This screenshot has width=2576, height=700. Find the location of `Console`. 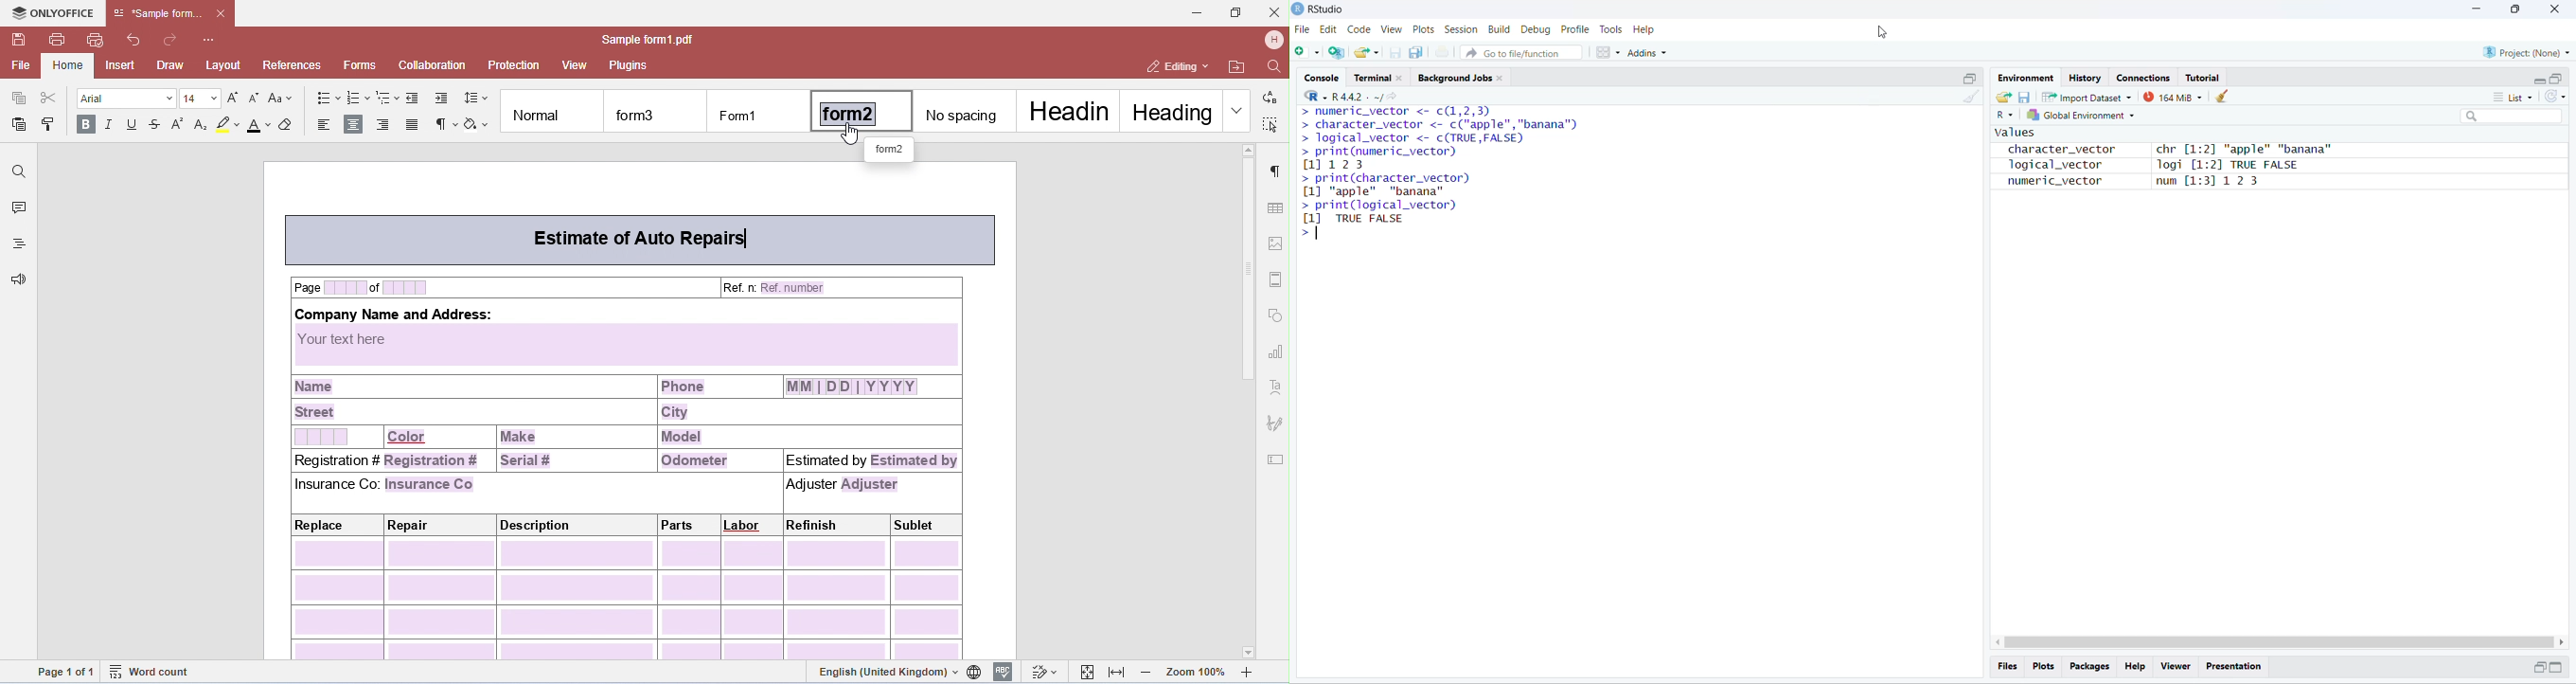

Console is located at coordinates (1321, 76).